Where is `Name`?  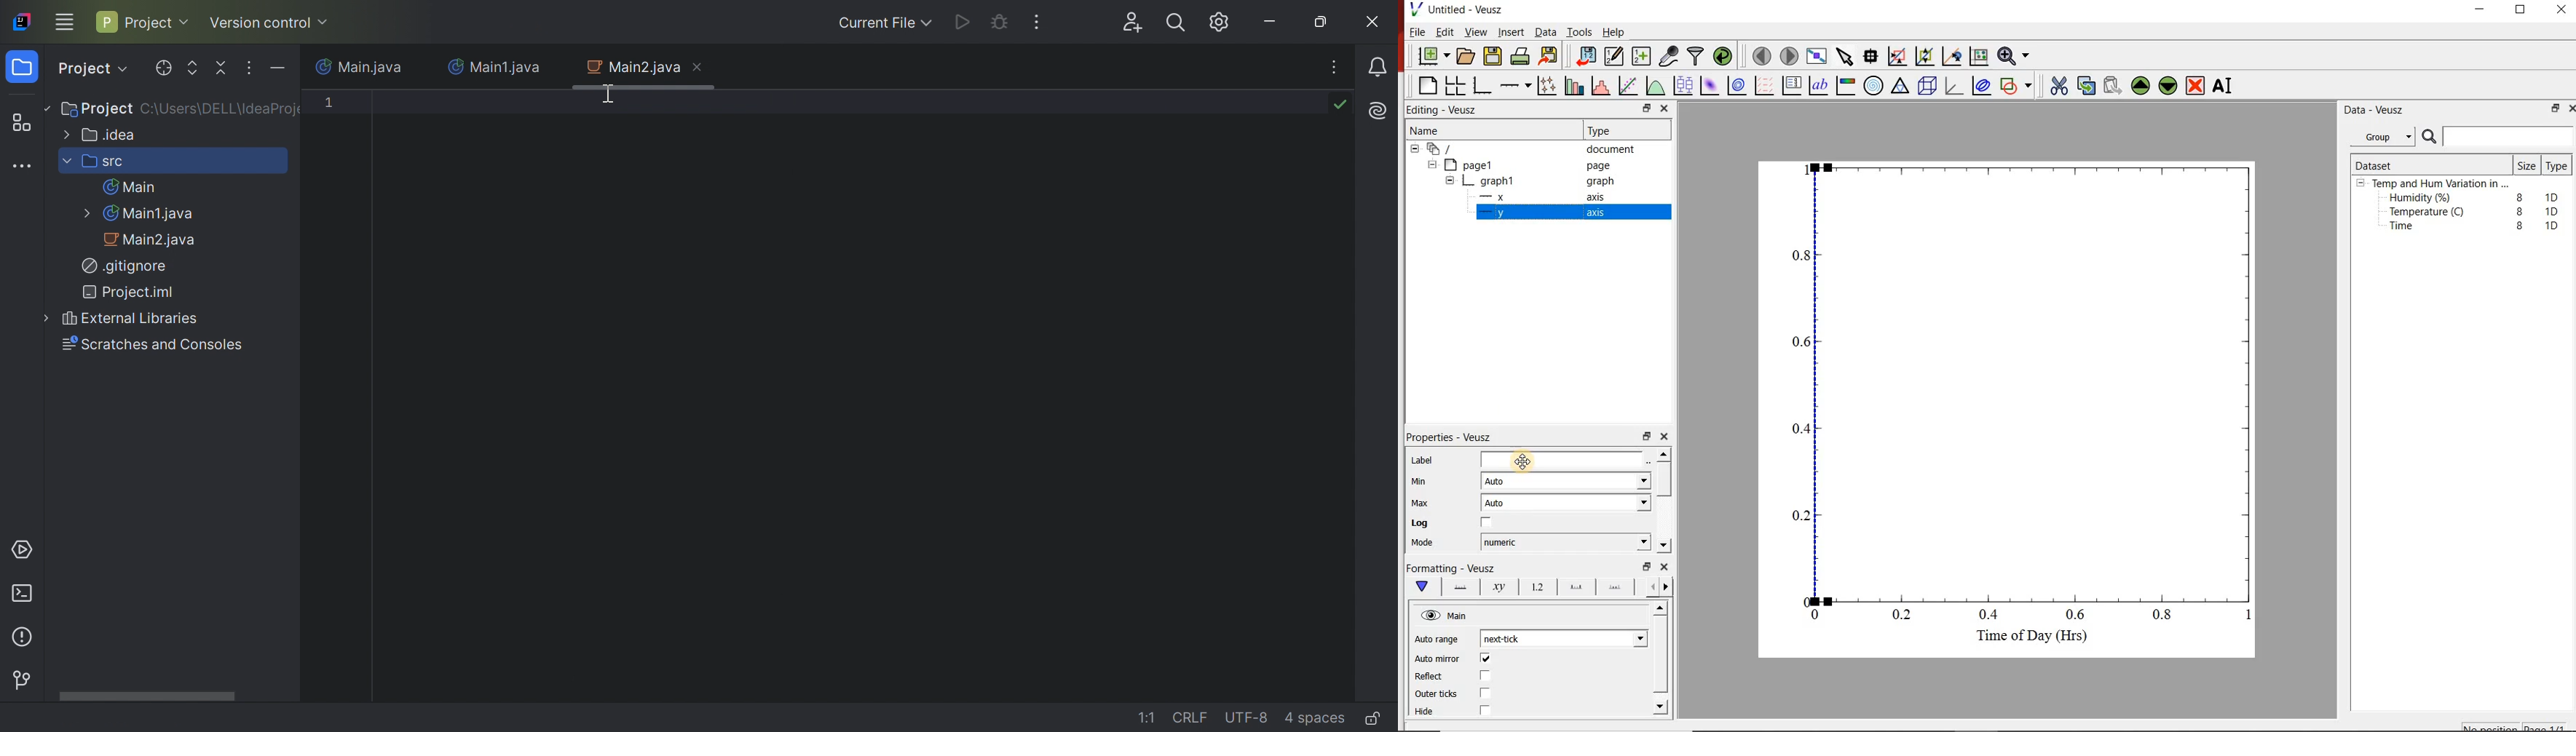
Name is located at coordinates (1437, 132).